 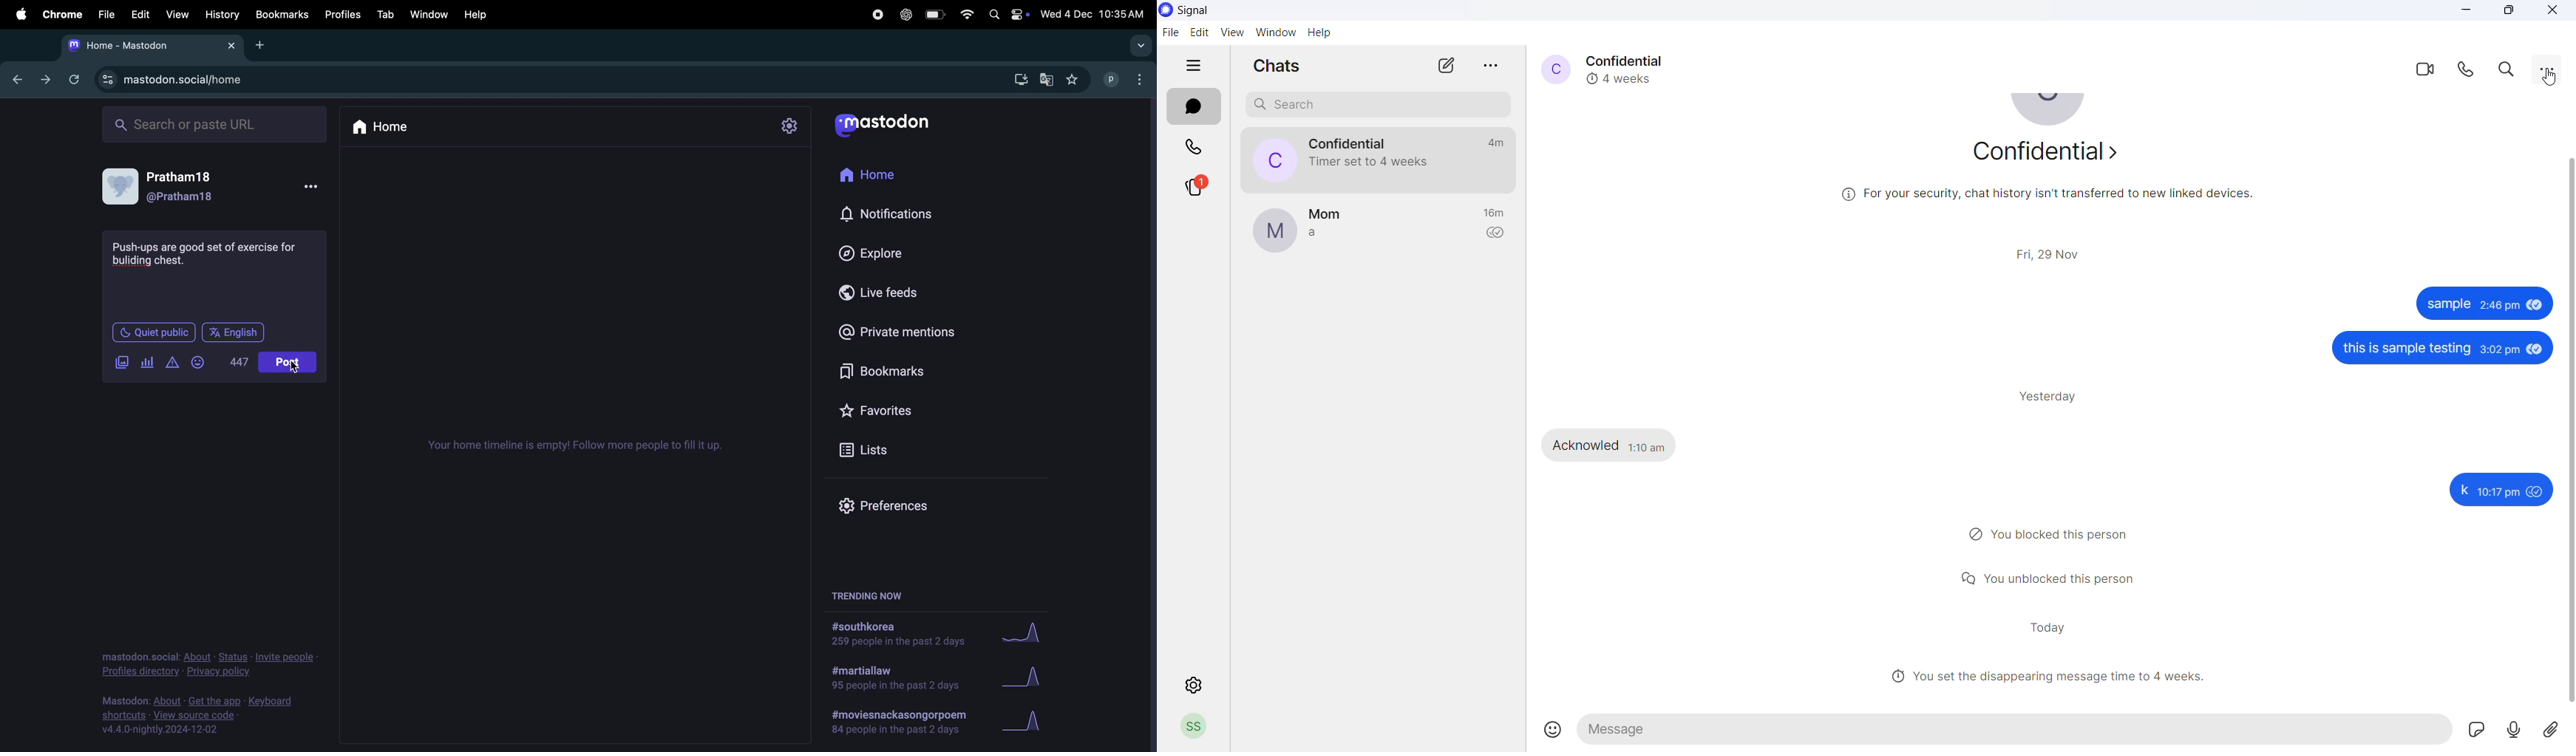 What do you see at coordinates (200, 361) in the screenshot?
I see `emojis` at bounding box center [200, 361].